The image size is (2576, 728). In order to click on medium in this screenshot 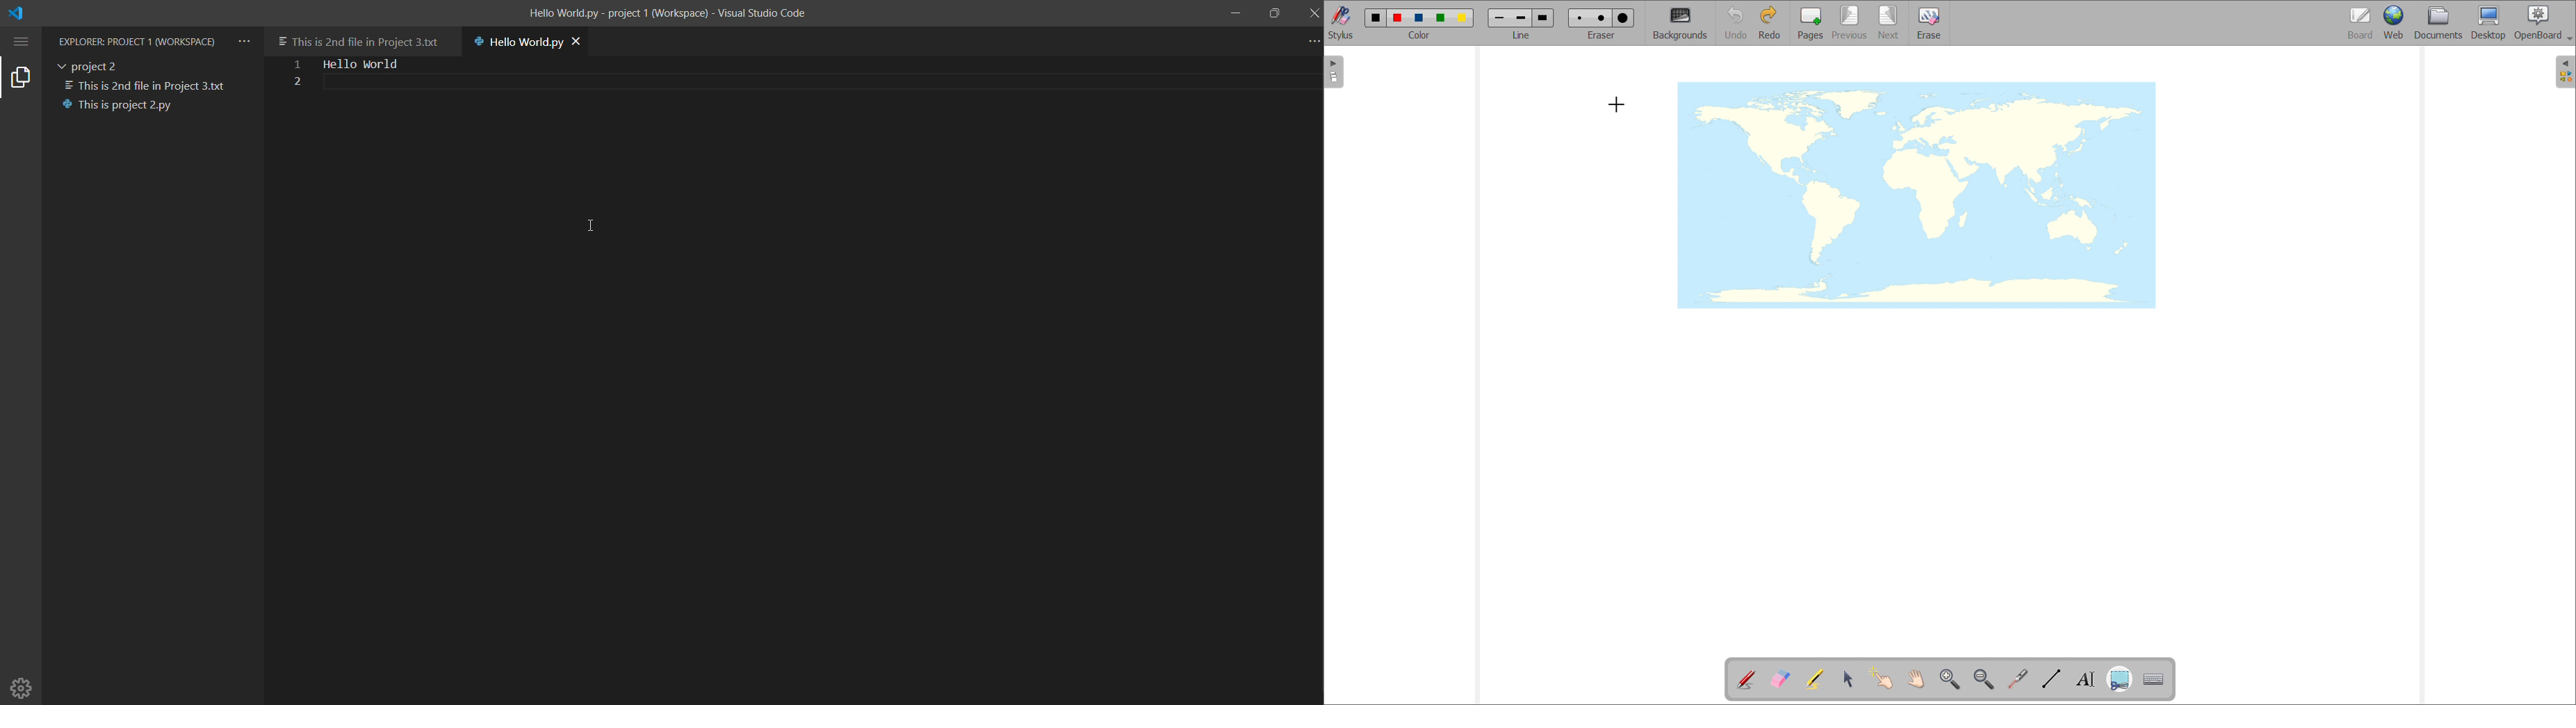, I will do `click(1603, 18)`.